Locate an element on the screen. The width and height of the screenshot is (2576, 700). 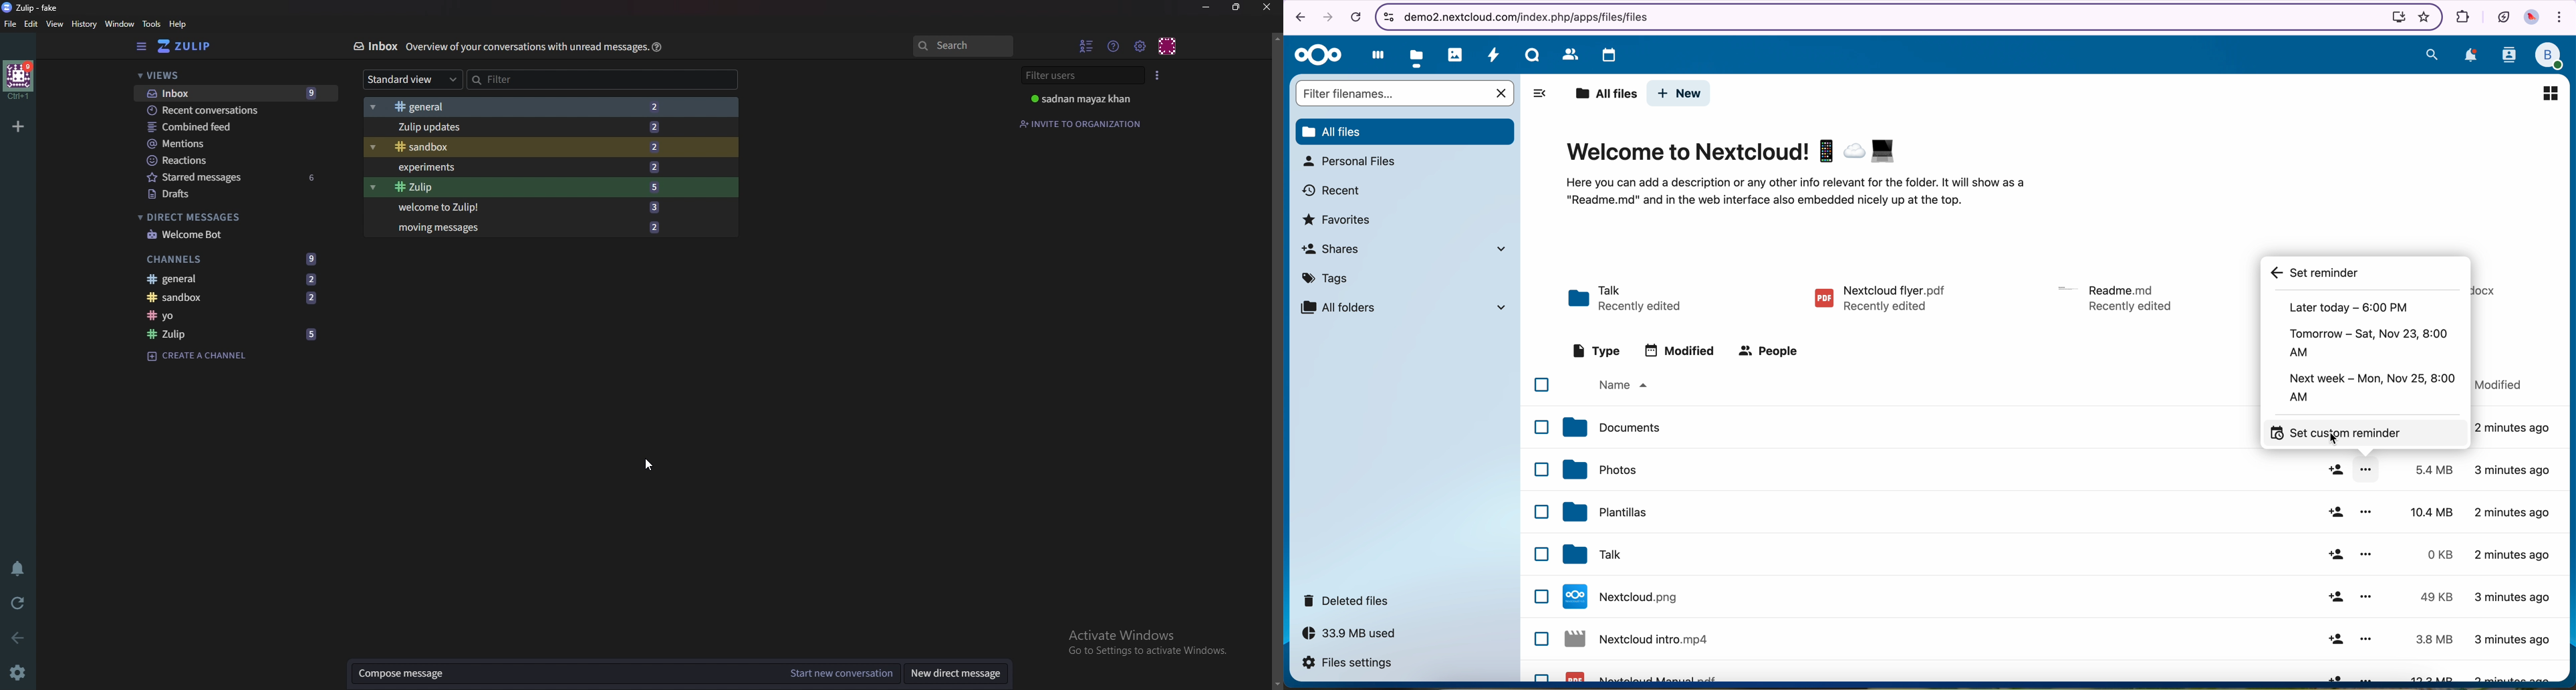
photos is located at coordinates (1601, 470).